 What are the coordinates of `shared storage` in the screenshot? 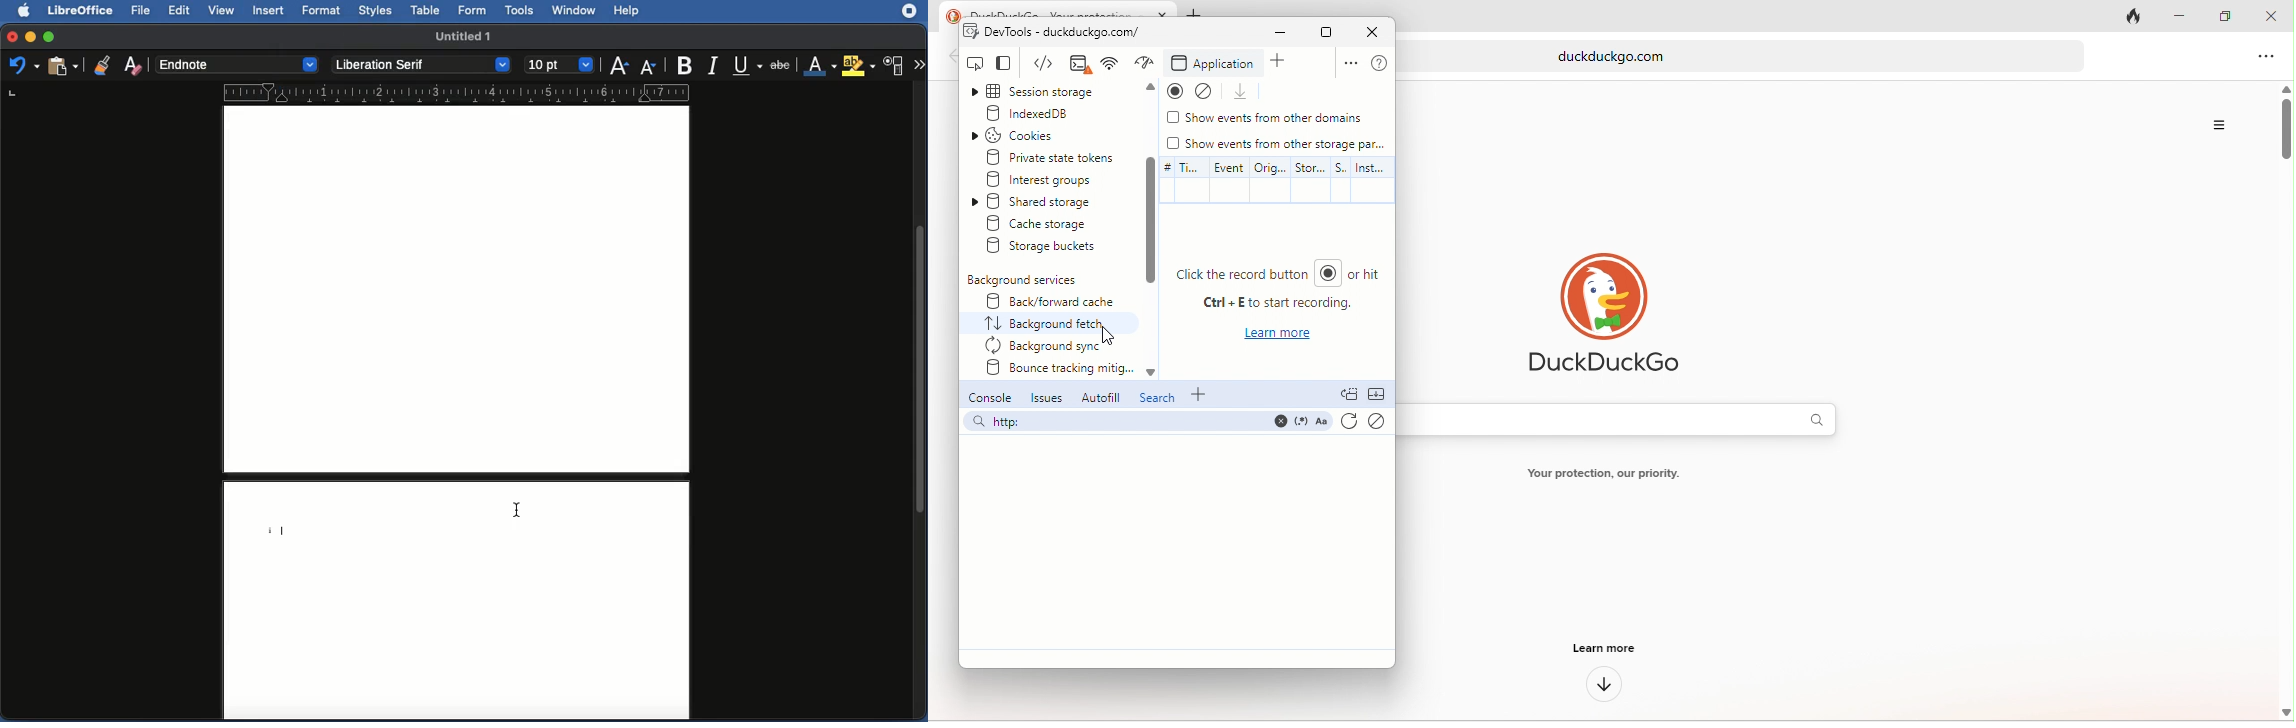 It's located at (1052, 202).